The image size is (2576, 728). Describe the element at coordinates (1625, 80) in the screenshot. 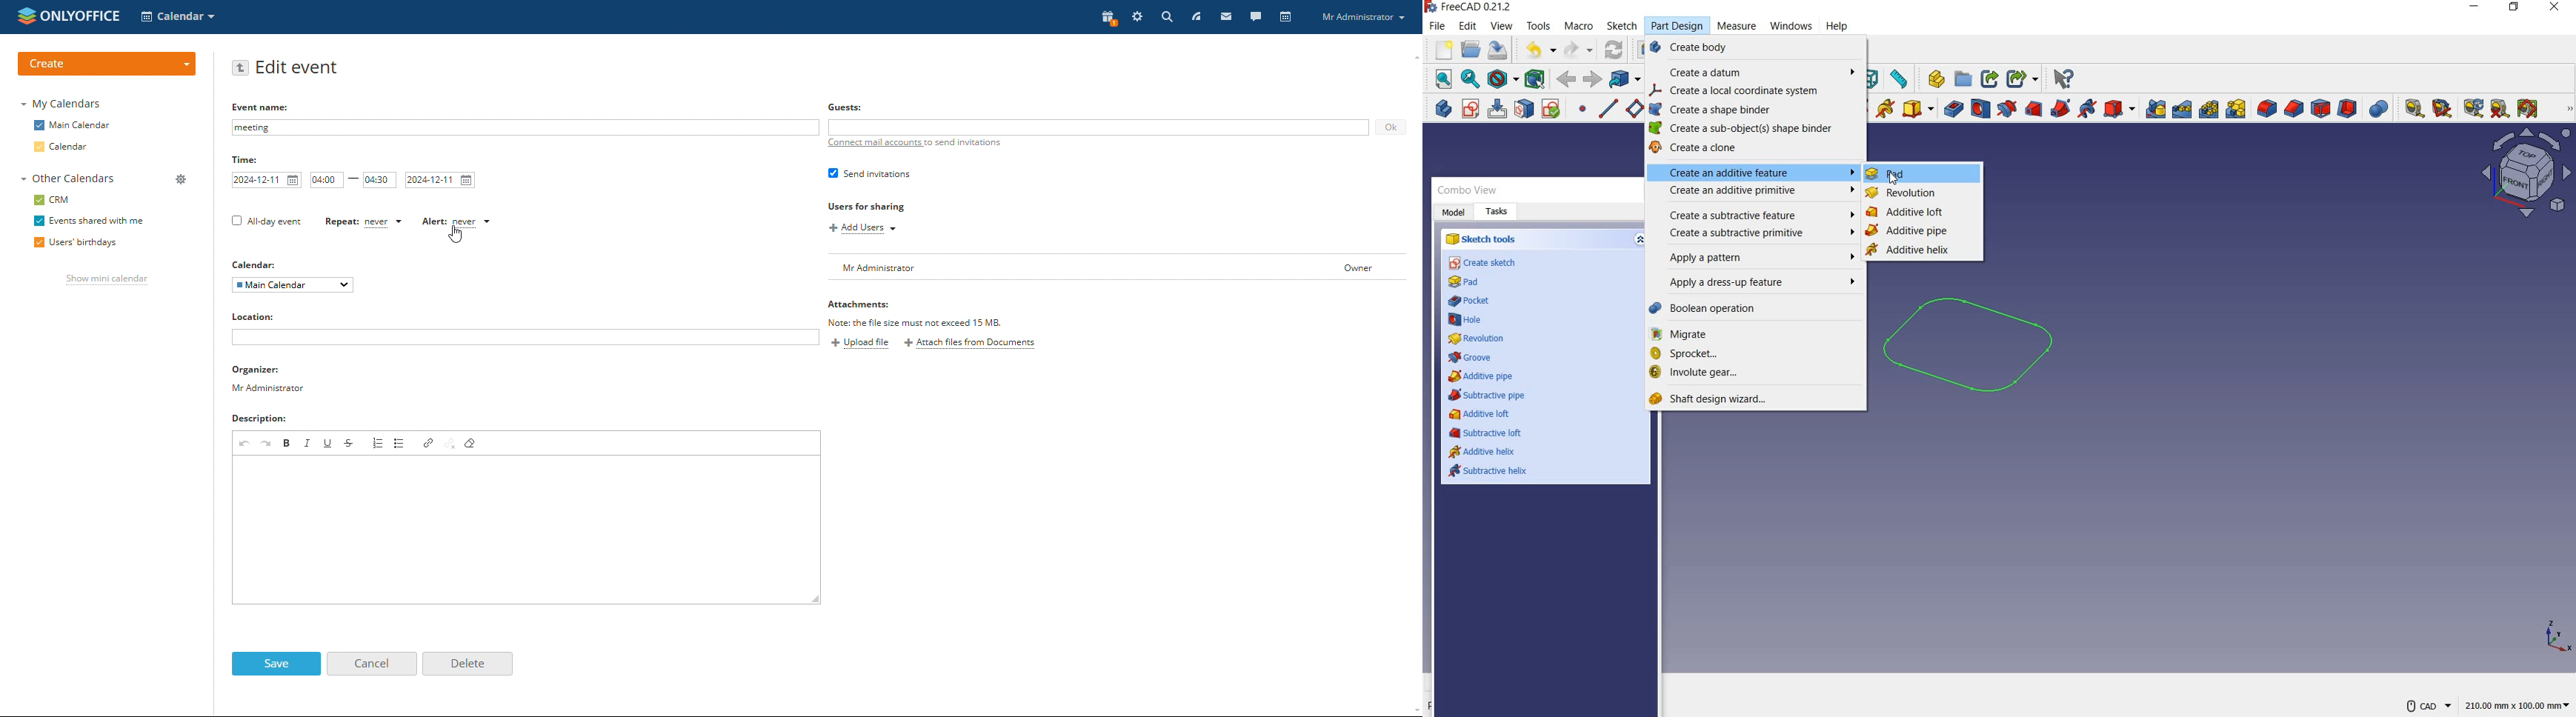

I see `go to linked object` at that location.